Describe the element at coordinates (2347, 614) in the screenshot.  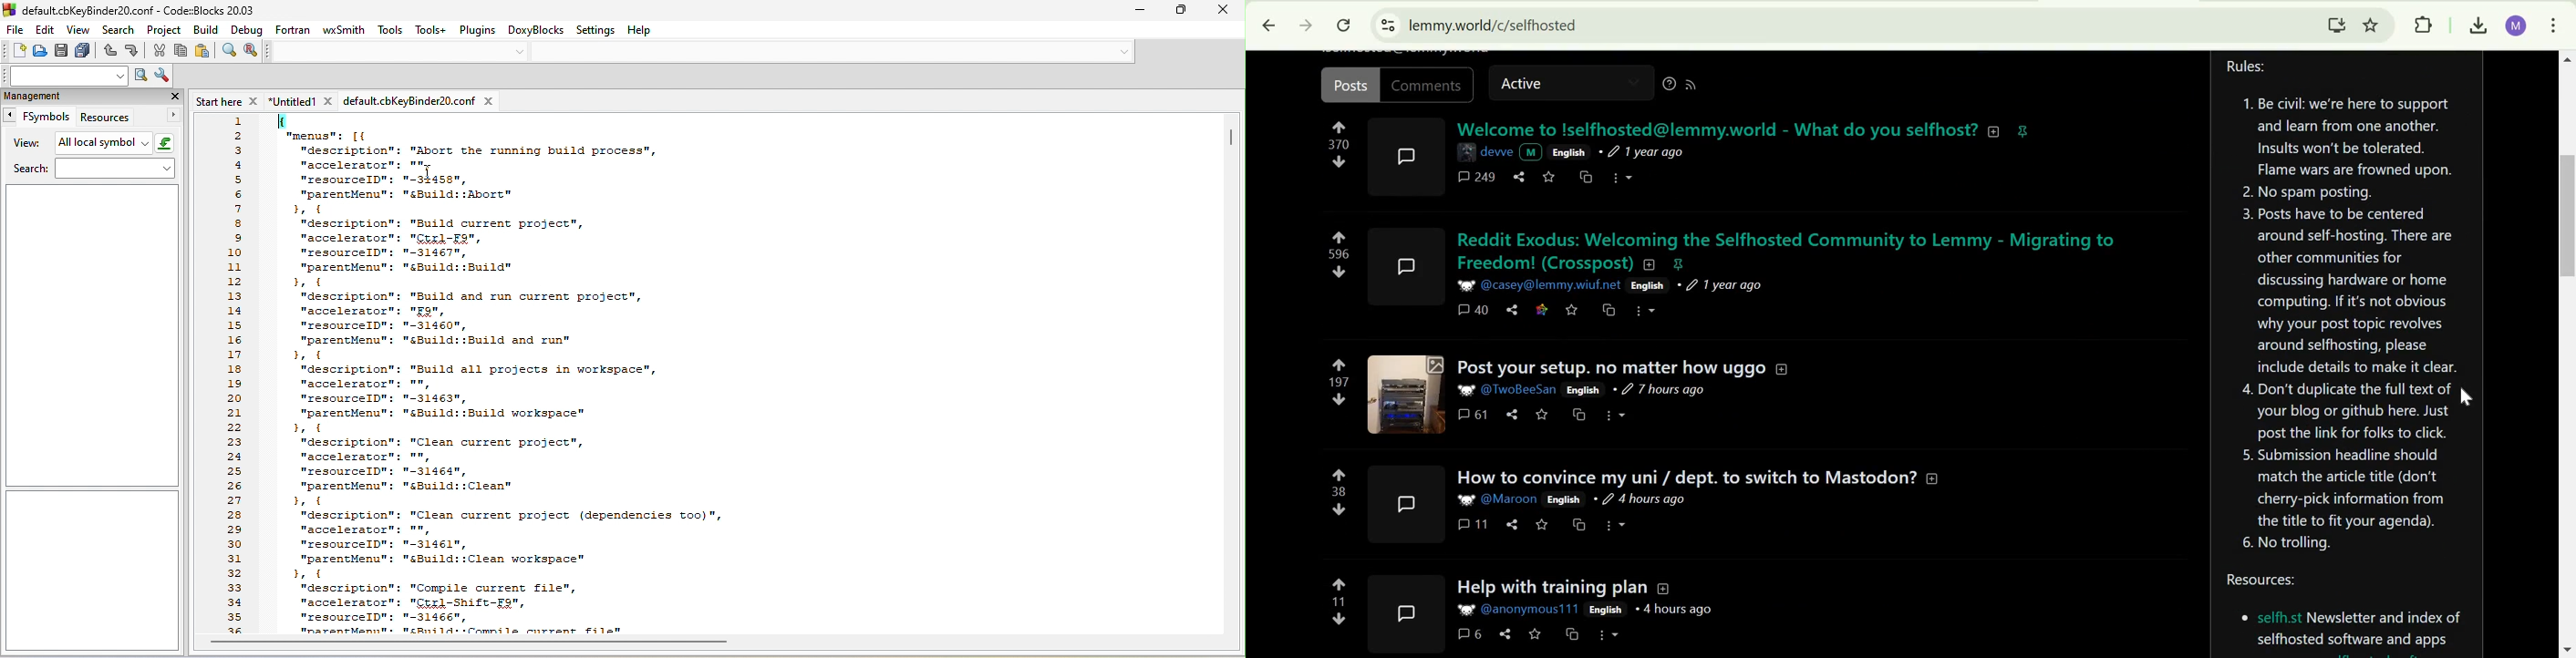
I see `Resources:` at that location.